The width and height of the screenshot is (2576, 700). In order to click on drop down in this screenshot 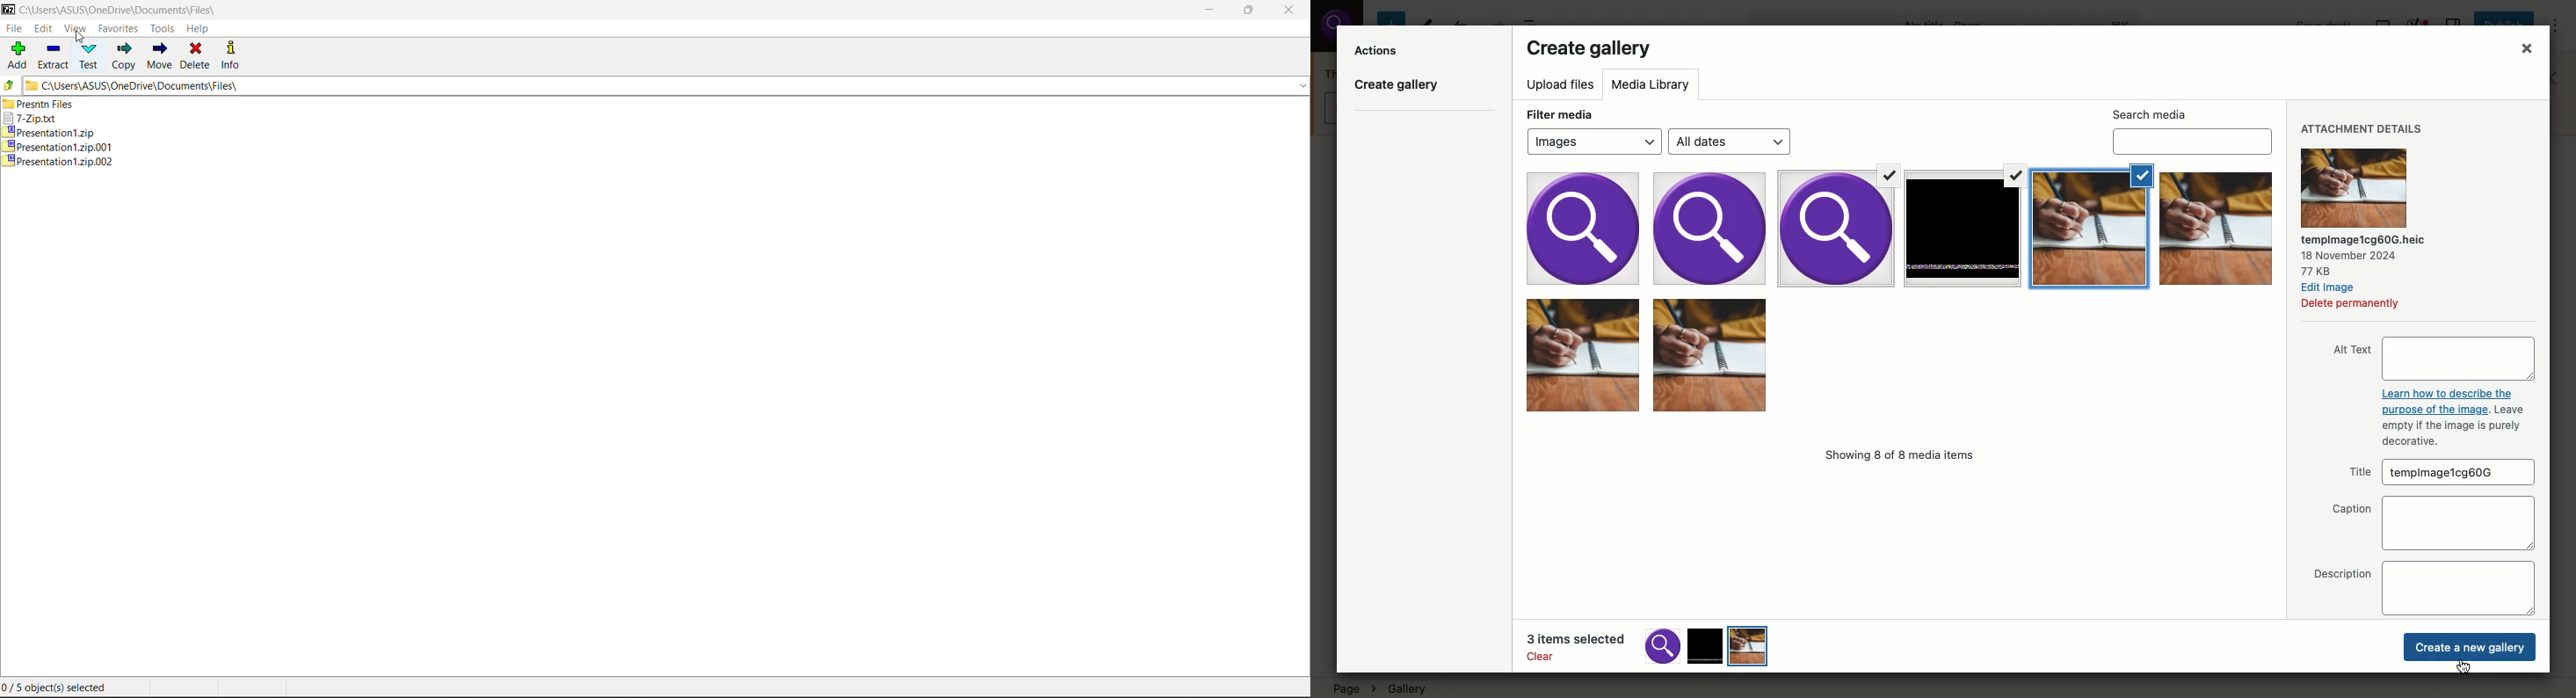, I will do `click(1299, 87)`.